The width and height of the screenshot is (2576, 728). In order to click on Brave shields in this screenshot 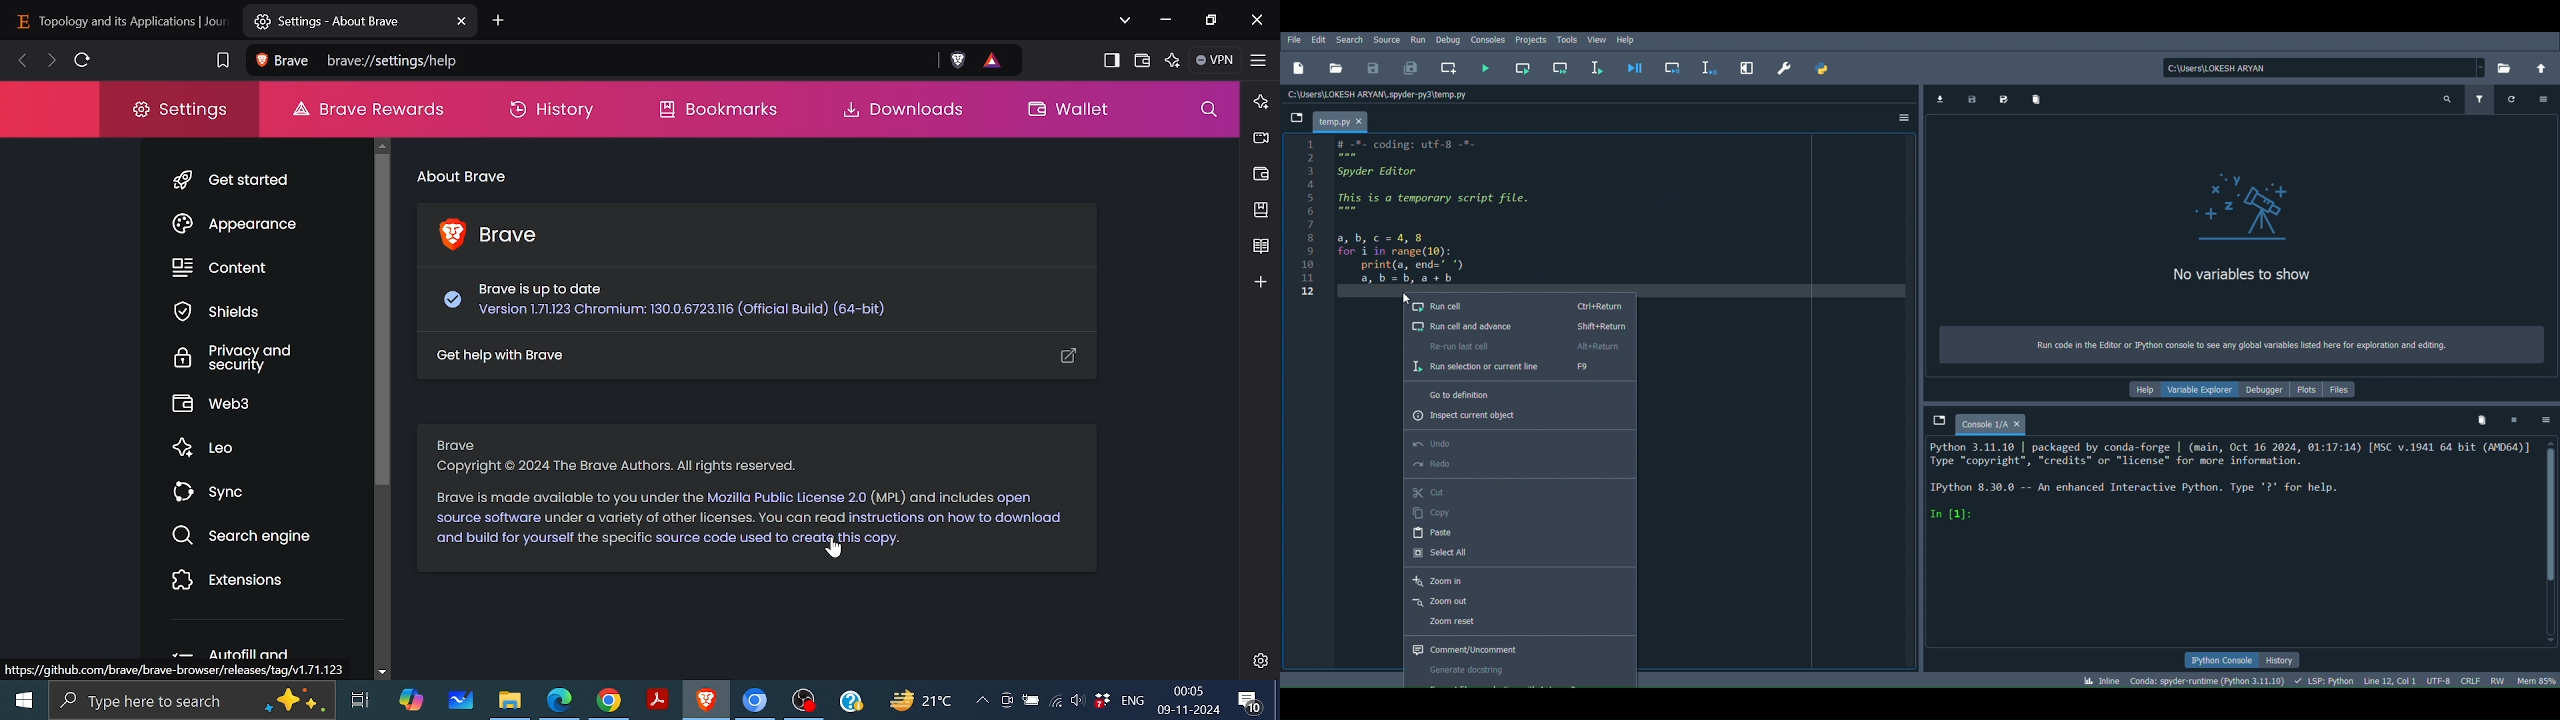, I will do `click(962, 59)`.